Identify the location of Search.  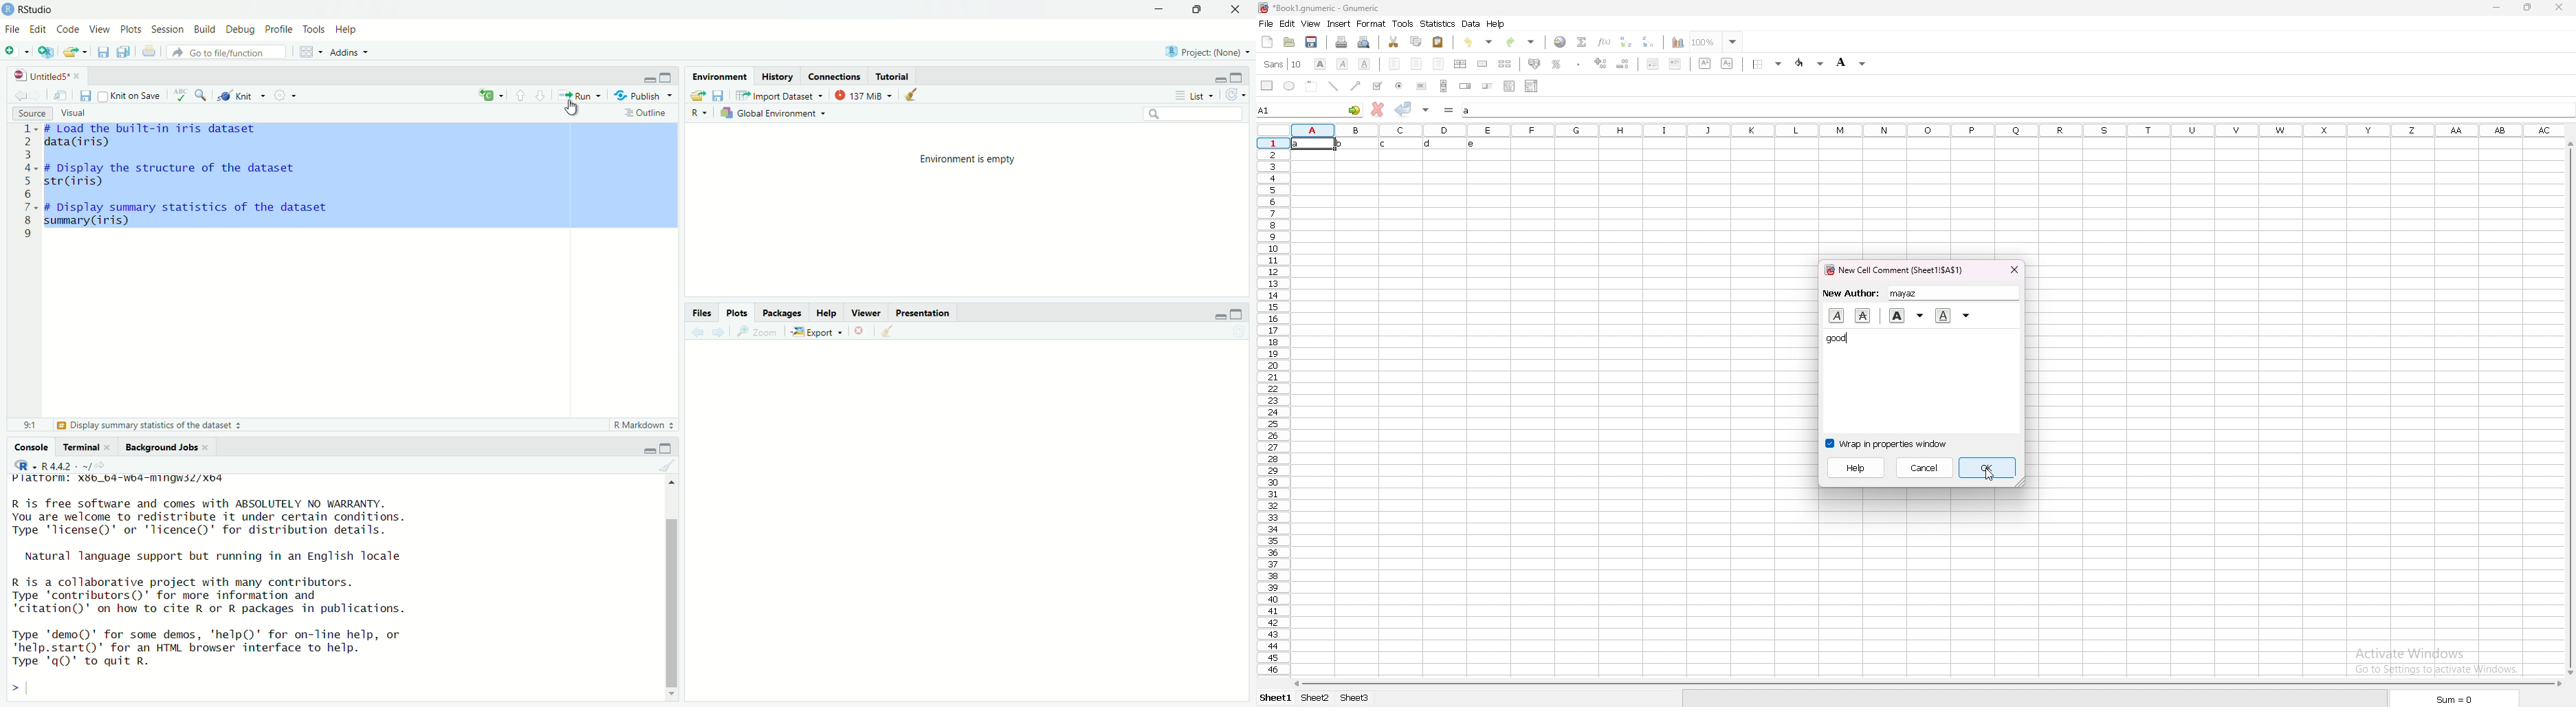
(1194, 113).